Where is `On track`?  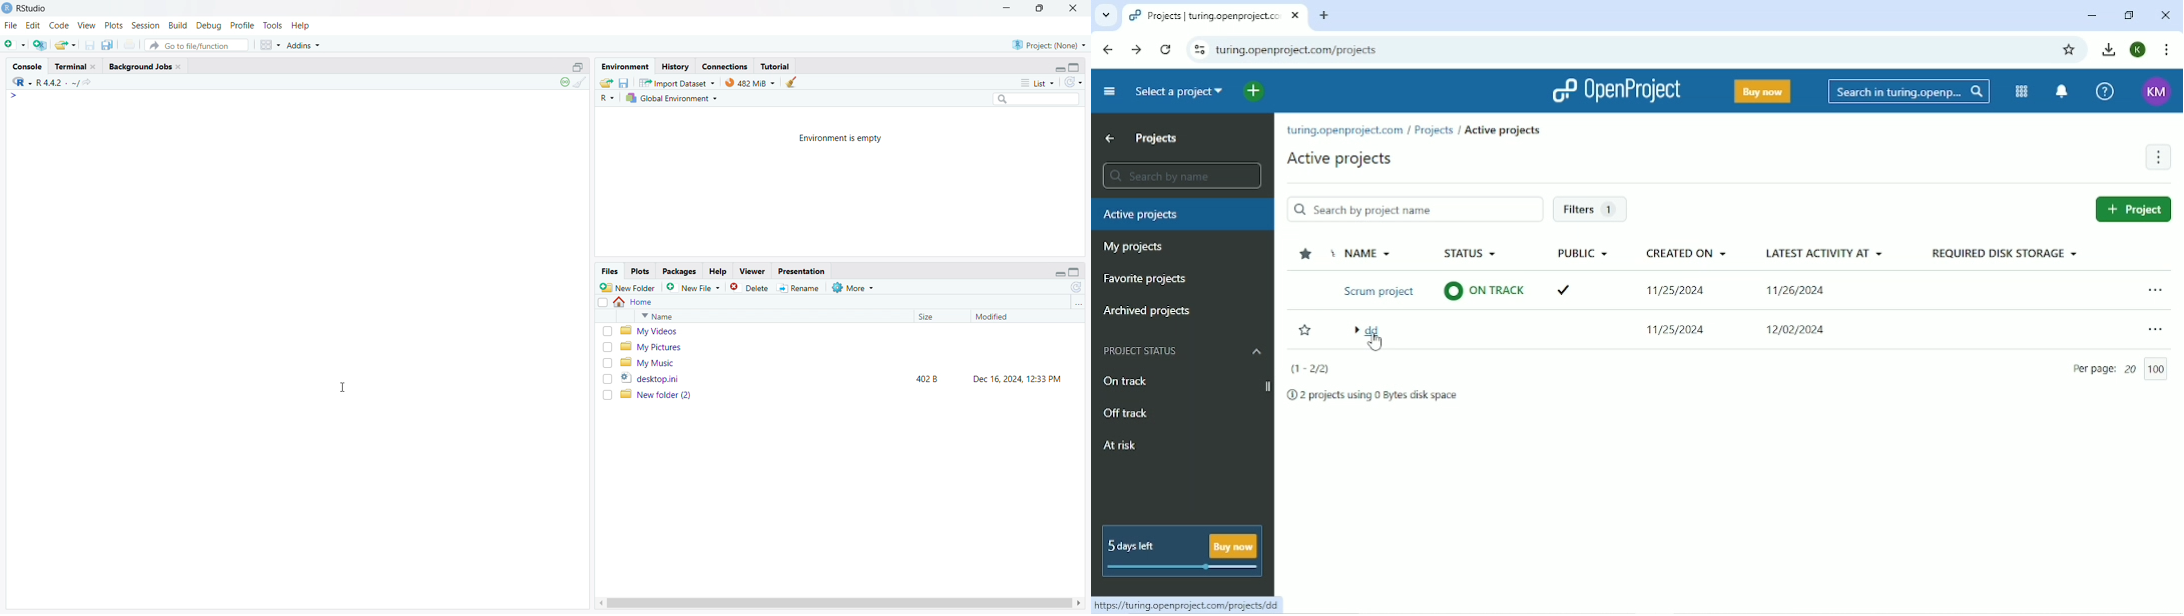
On track is located at coordinates (1128, 382).